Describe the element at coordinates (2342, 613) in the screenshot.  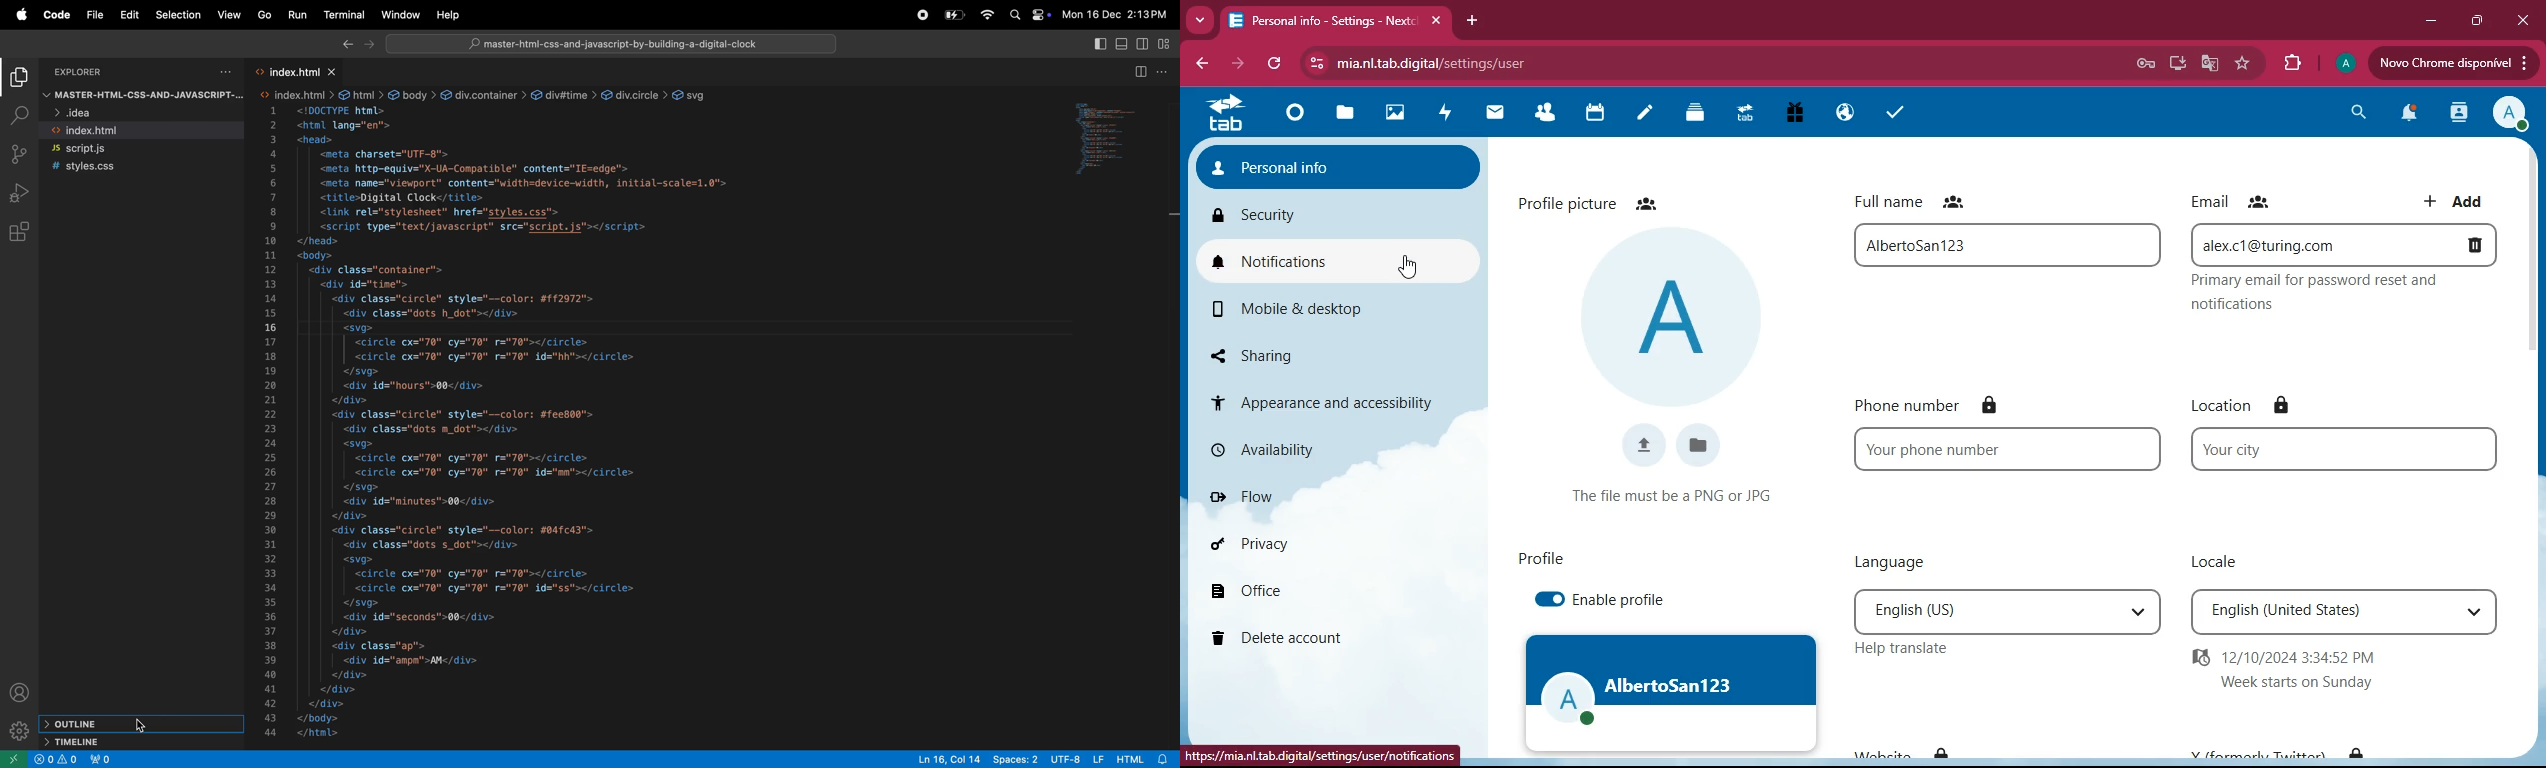
I see `locale` at that location.